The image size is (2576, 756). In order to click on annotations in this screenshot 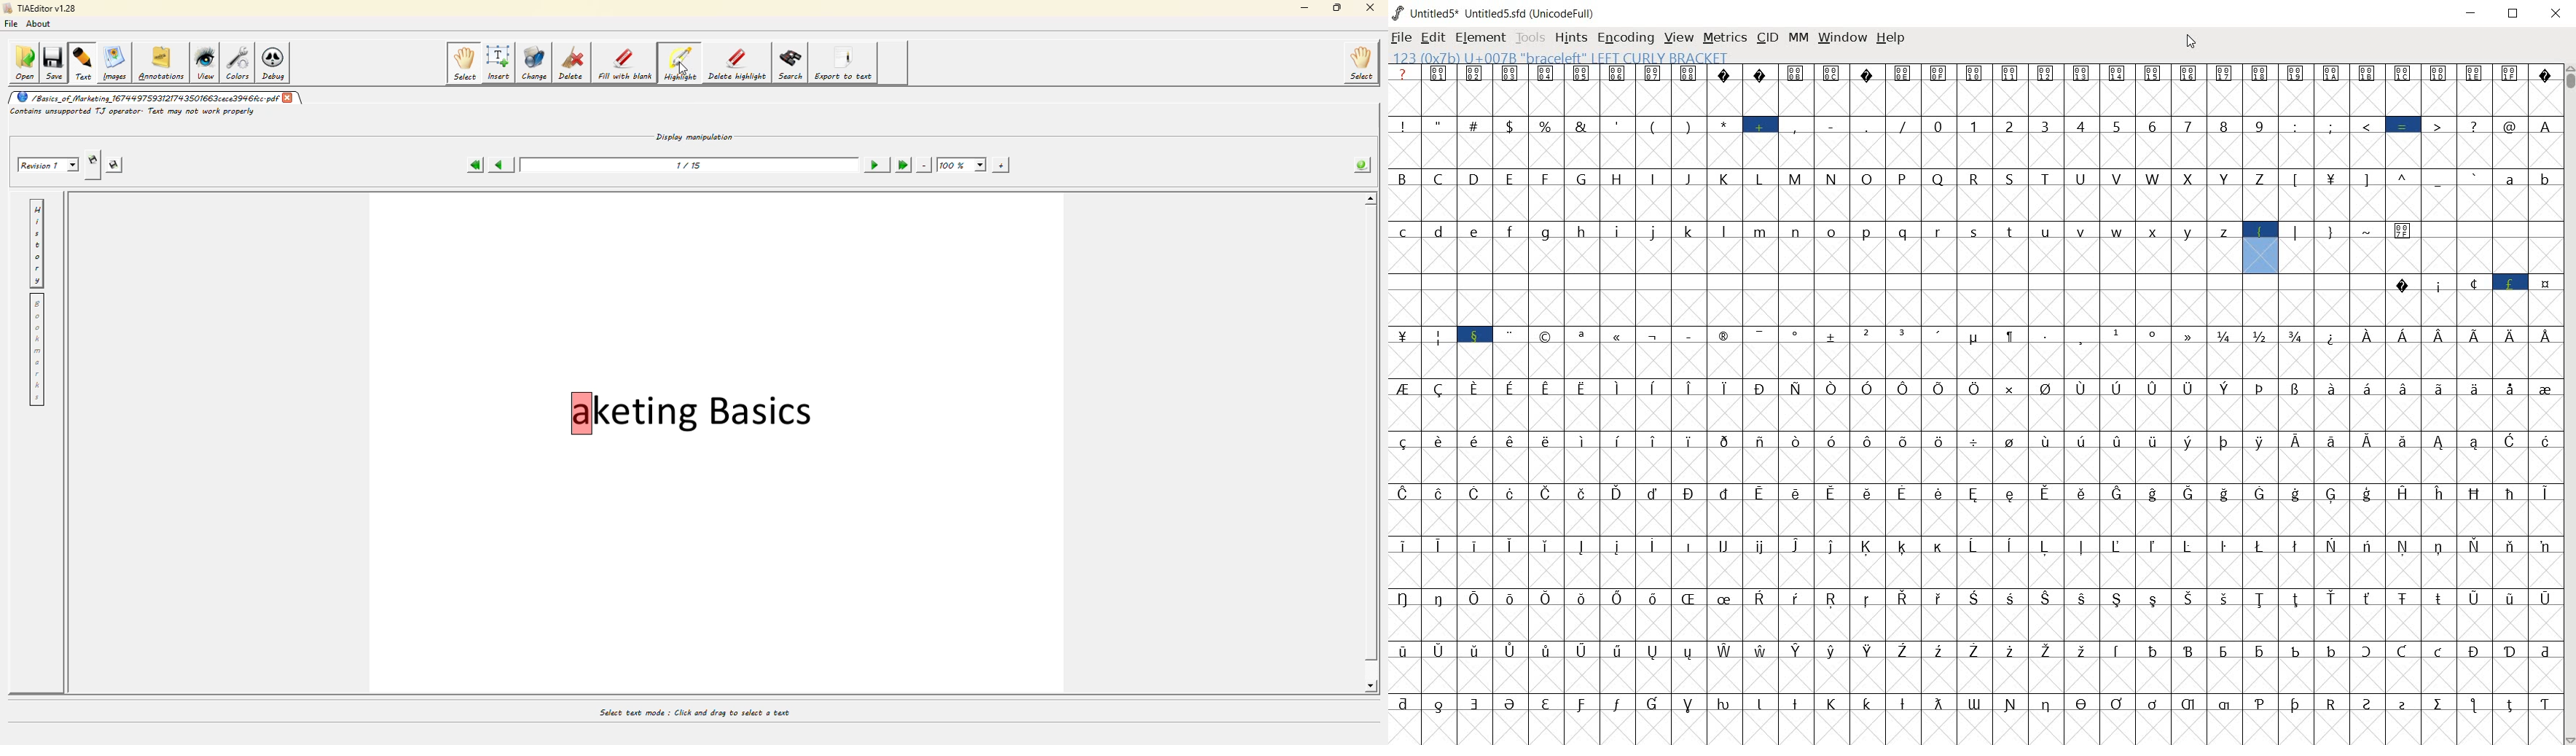, I will do `click(162, 64)`.